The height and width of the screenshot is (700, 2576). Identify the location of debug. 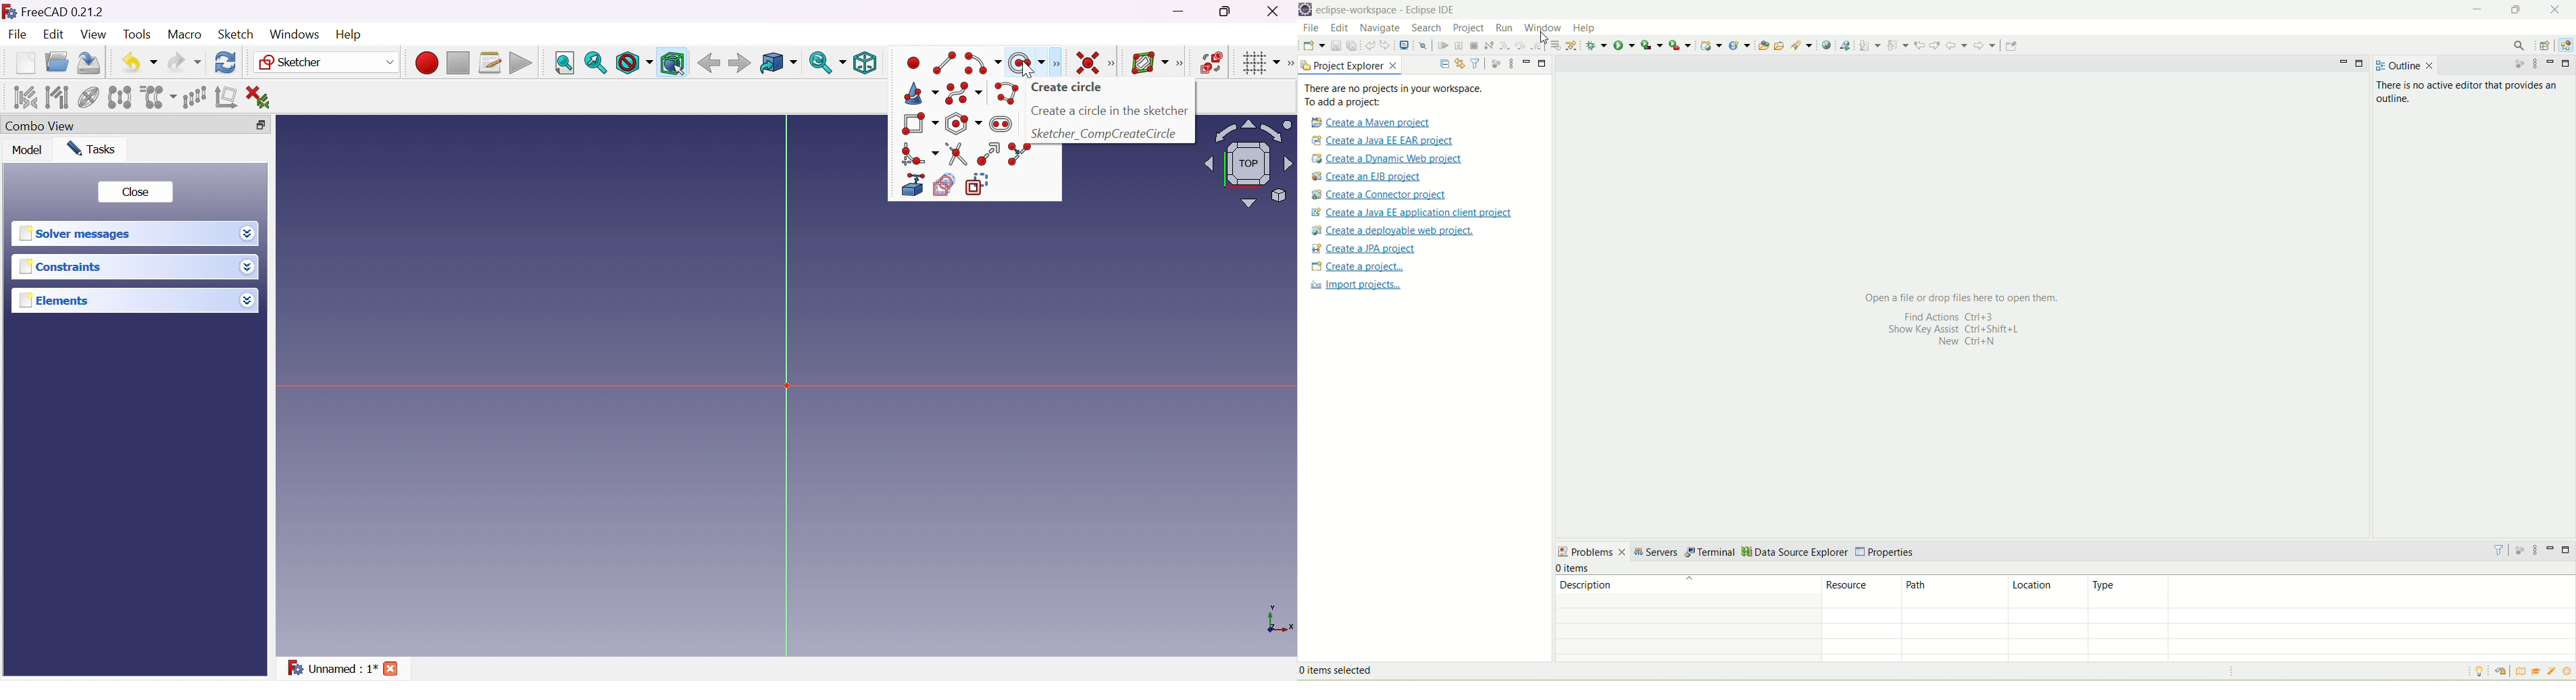
(1600, 46).